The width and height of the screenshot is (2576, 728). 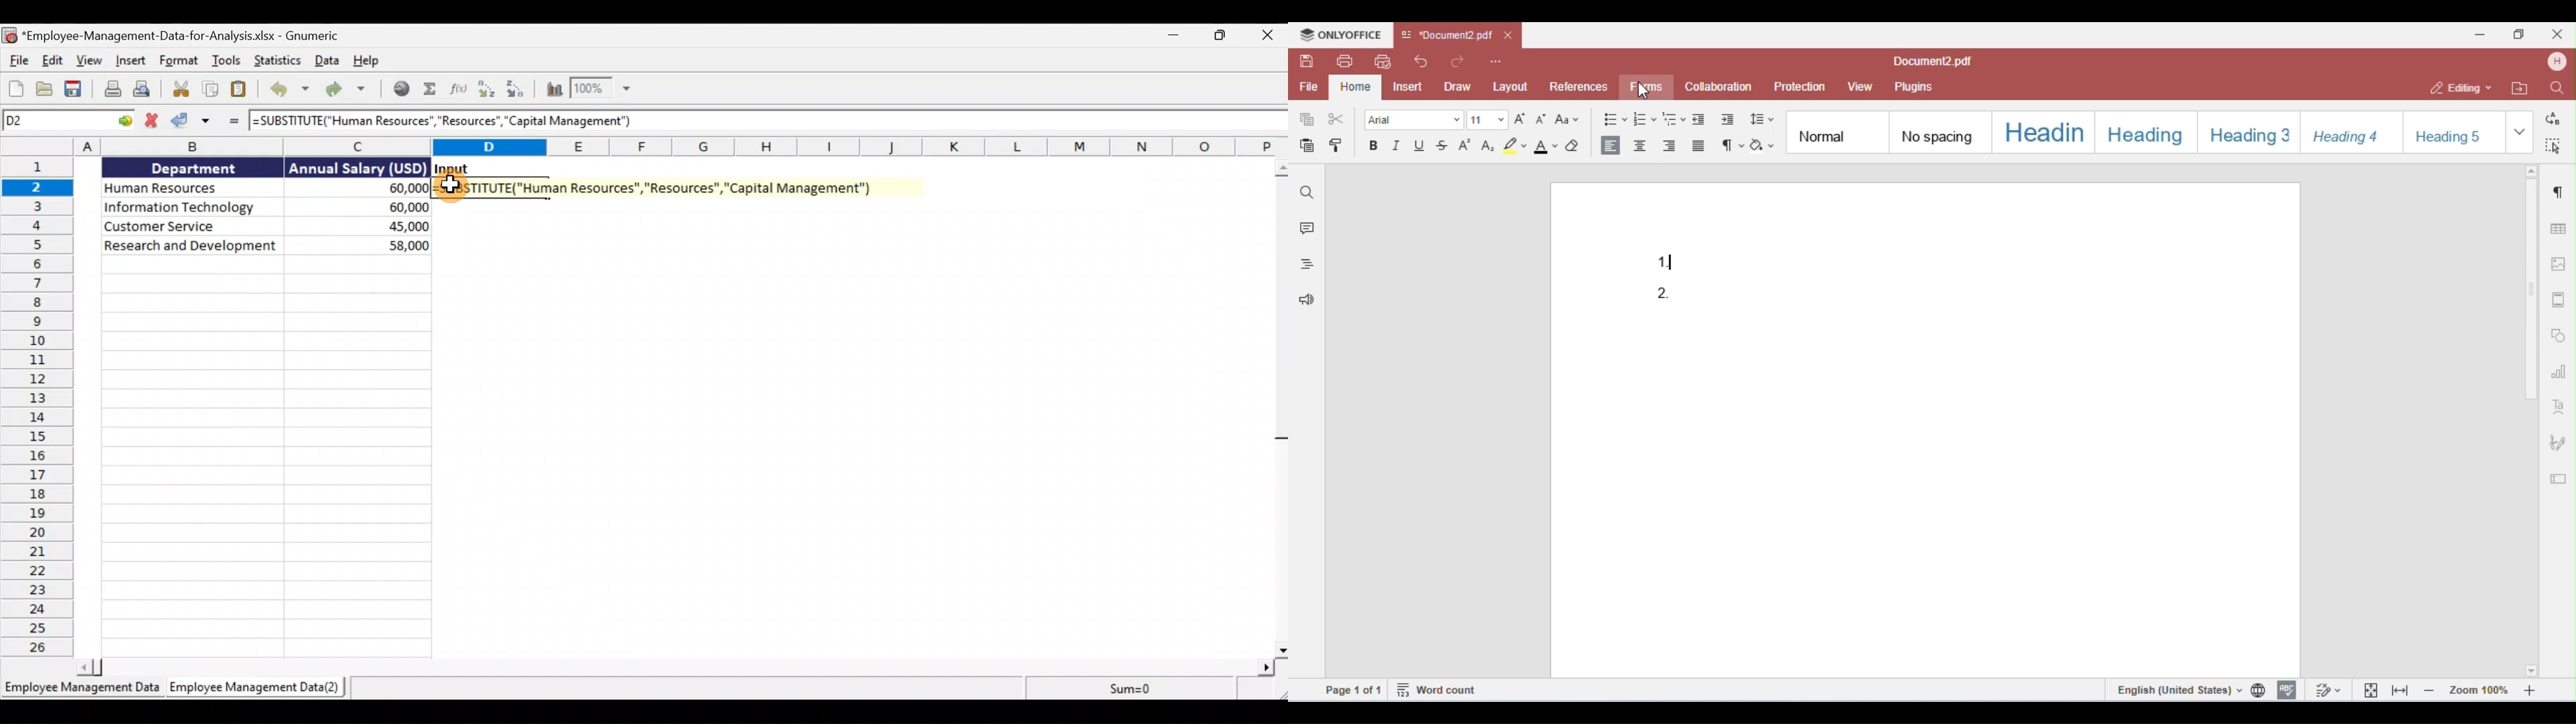 What do you see at coordinates (327, 64) in the screenshot?
I see `Data` at bounding box center [327, 64].